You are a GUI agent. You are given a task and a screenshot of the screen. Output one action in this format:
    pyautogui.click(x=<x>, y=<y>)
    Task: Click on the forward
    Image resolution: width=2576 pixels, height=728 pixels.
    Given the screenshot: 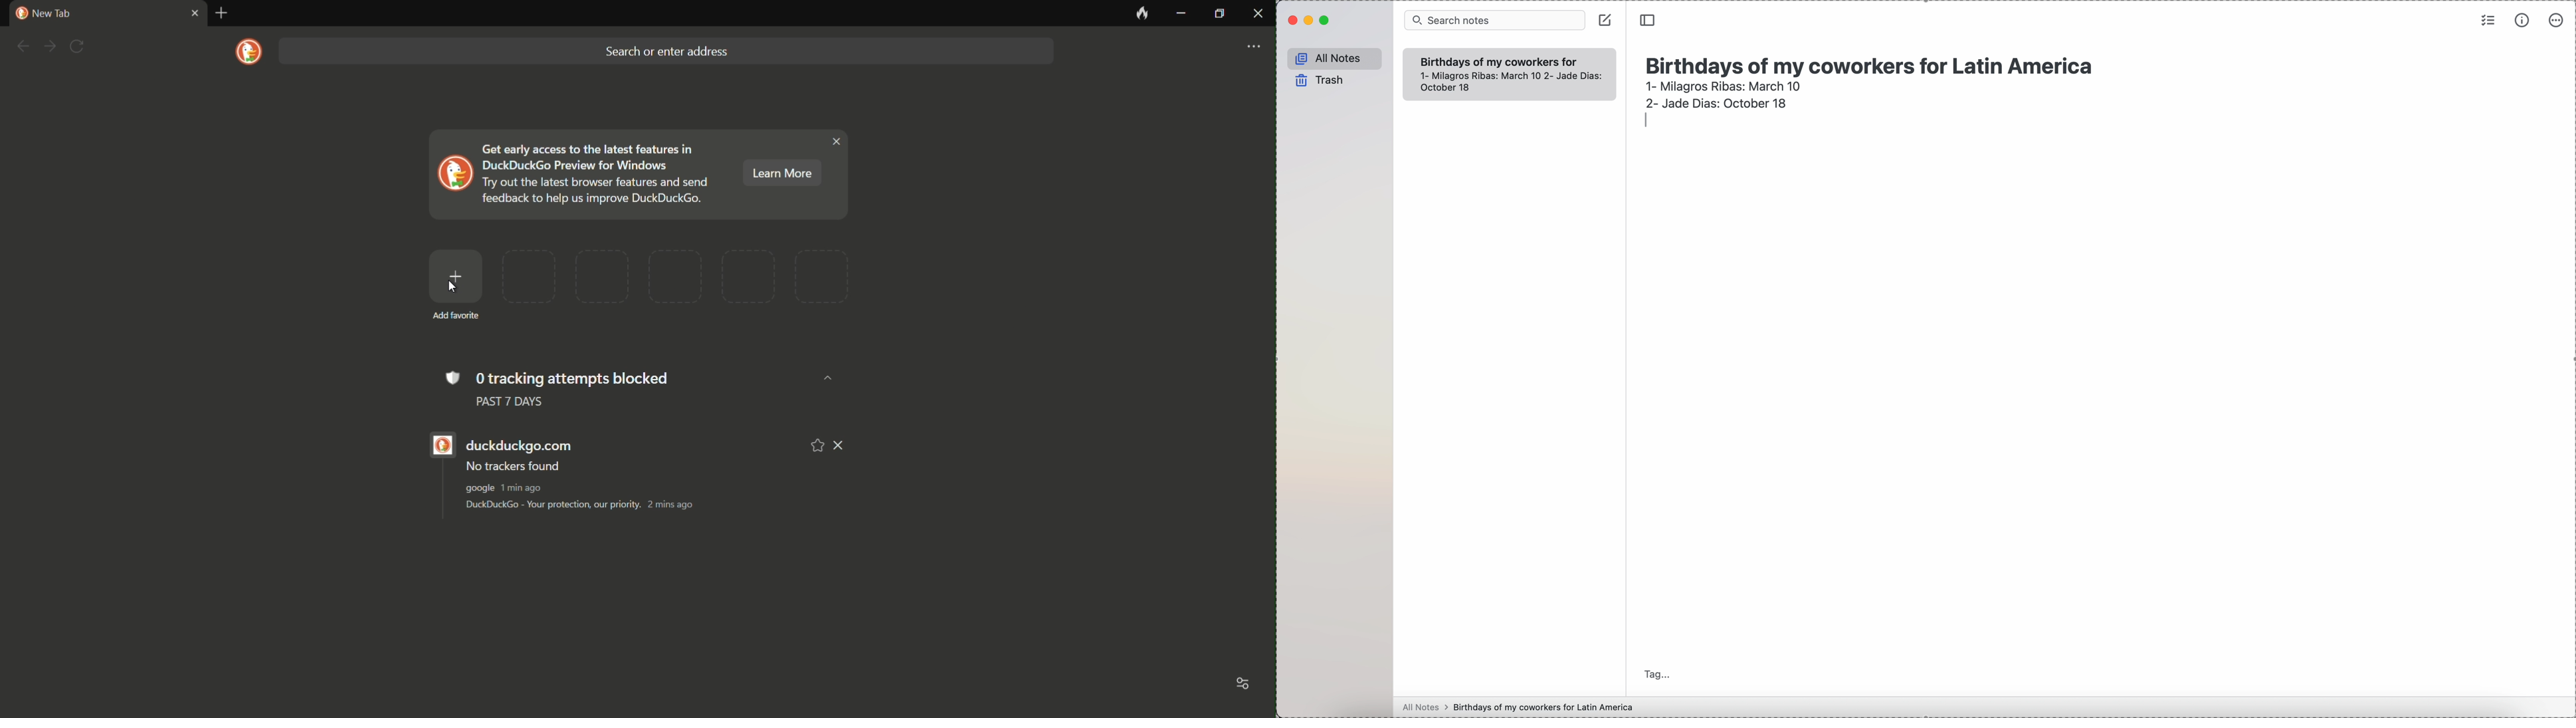 What is the action you would take?
    pyautogui.click(x=49, y=47)
    